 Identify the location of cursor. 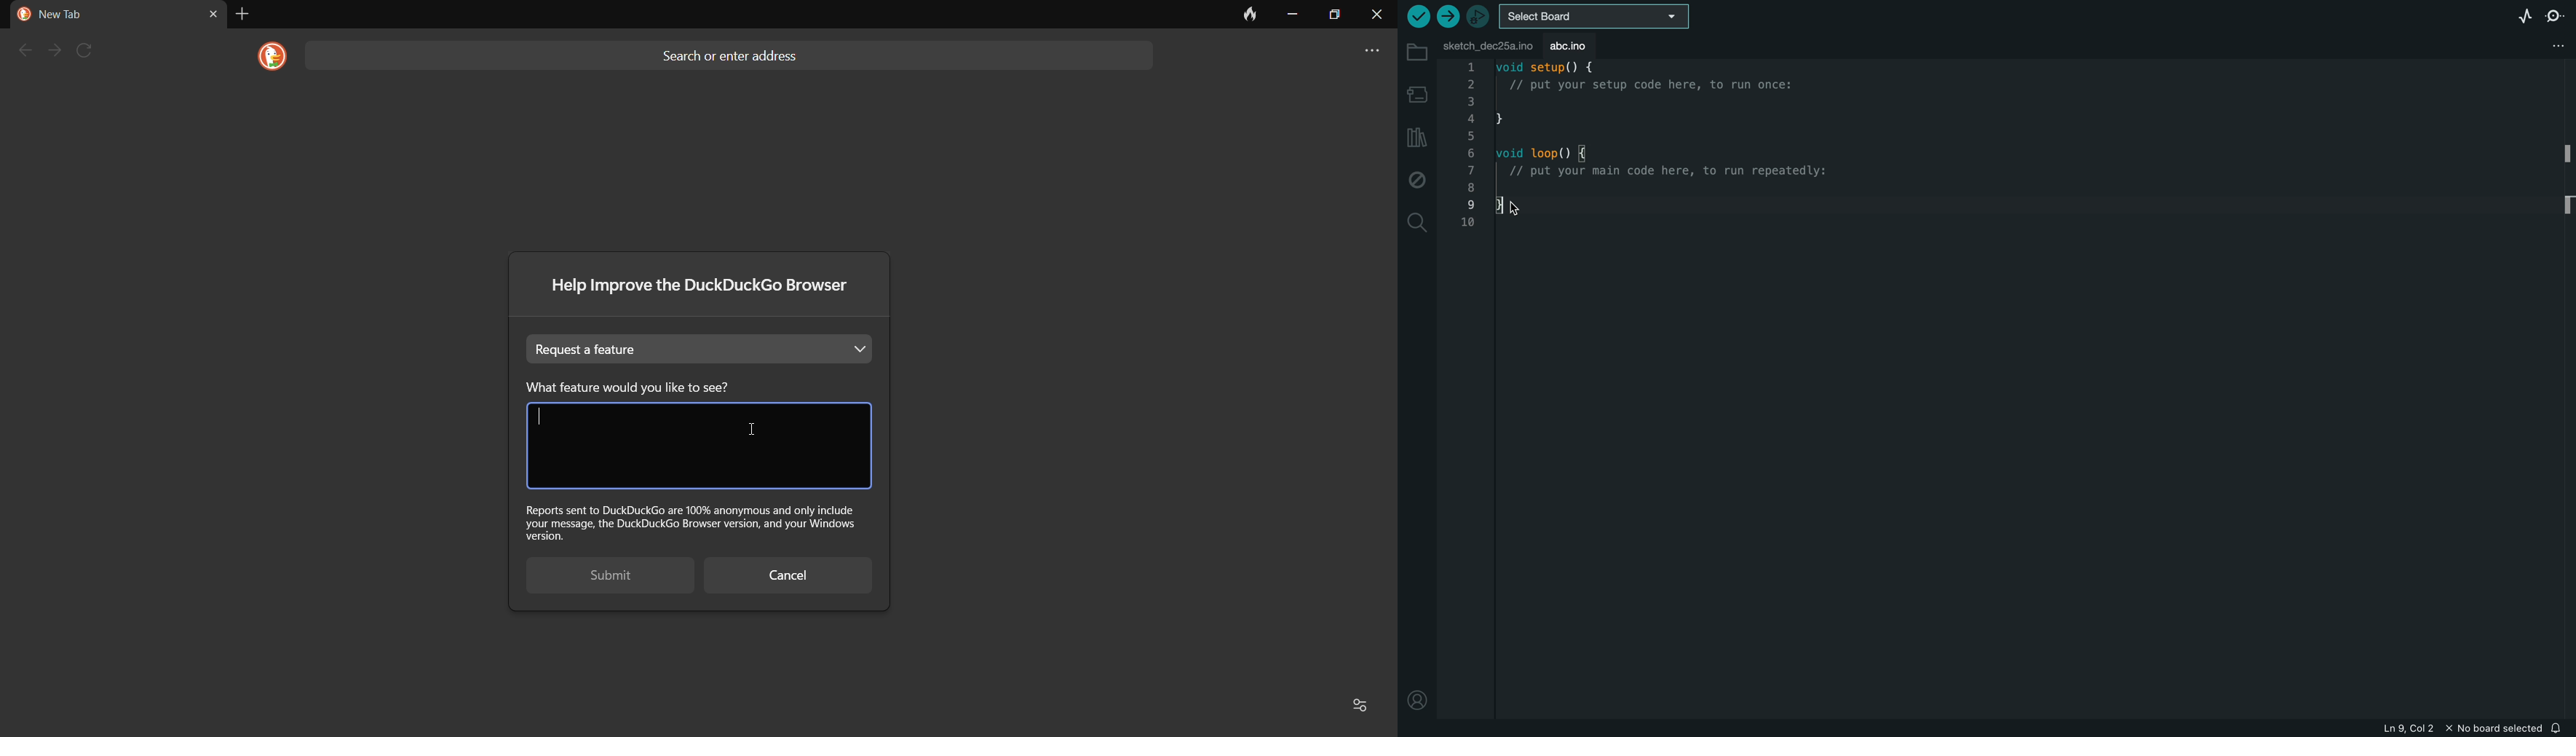
(1516, 209).